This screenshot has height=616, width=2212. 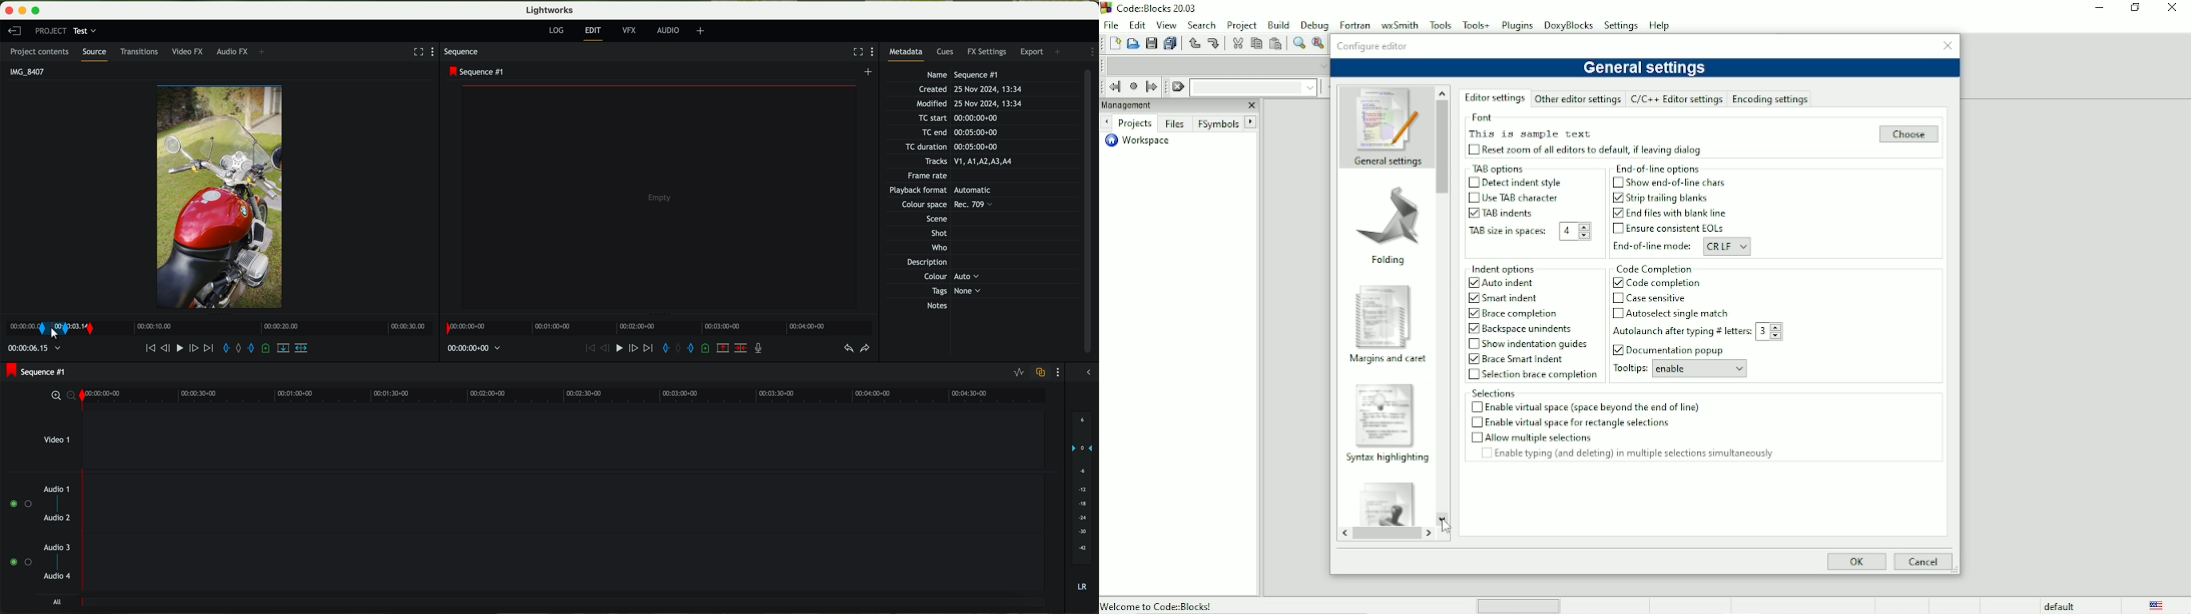 I want to click on , so click(x=939, y=206).